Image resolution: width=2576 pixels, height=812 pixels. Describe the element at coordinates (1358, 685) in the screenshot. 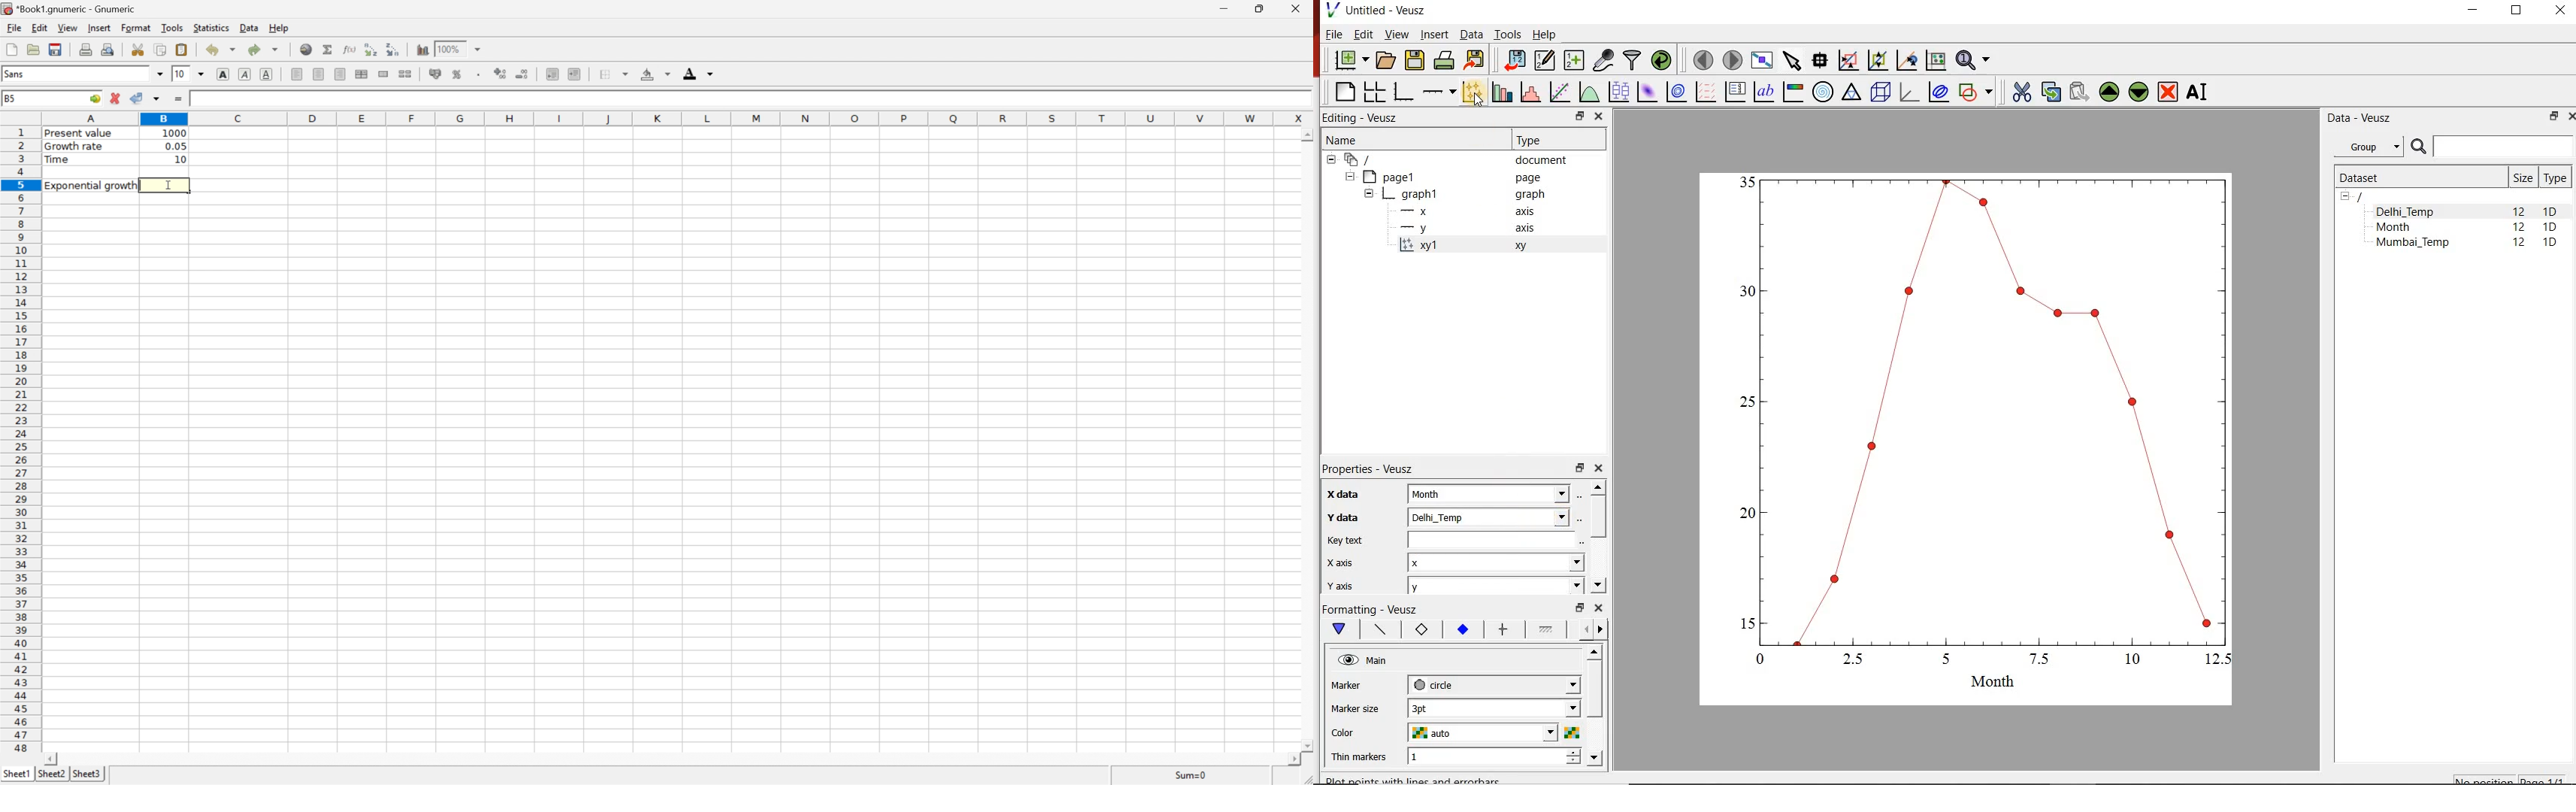

I see `marker` at that location.